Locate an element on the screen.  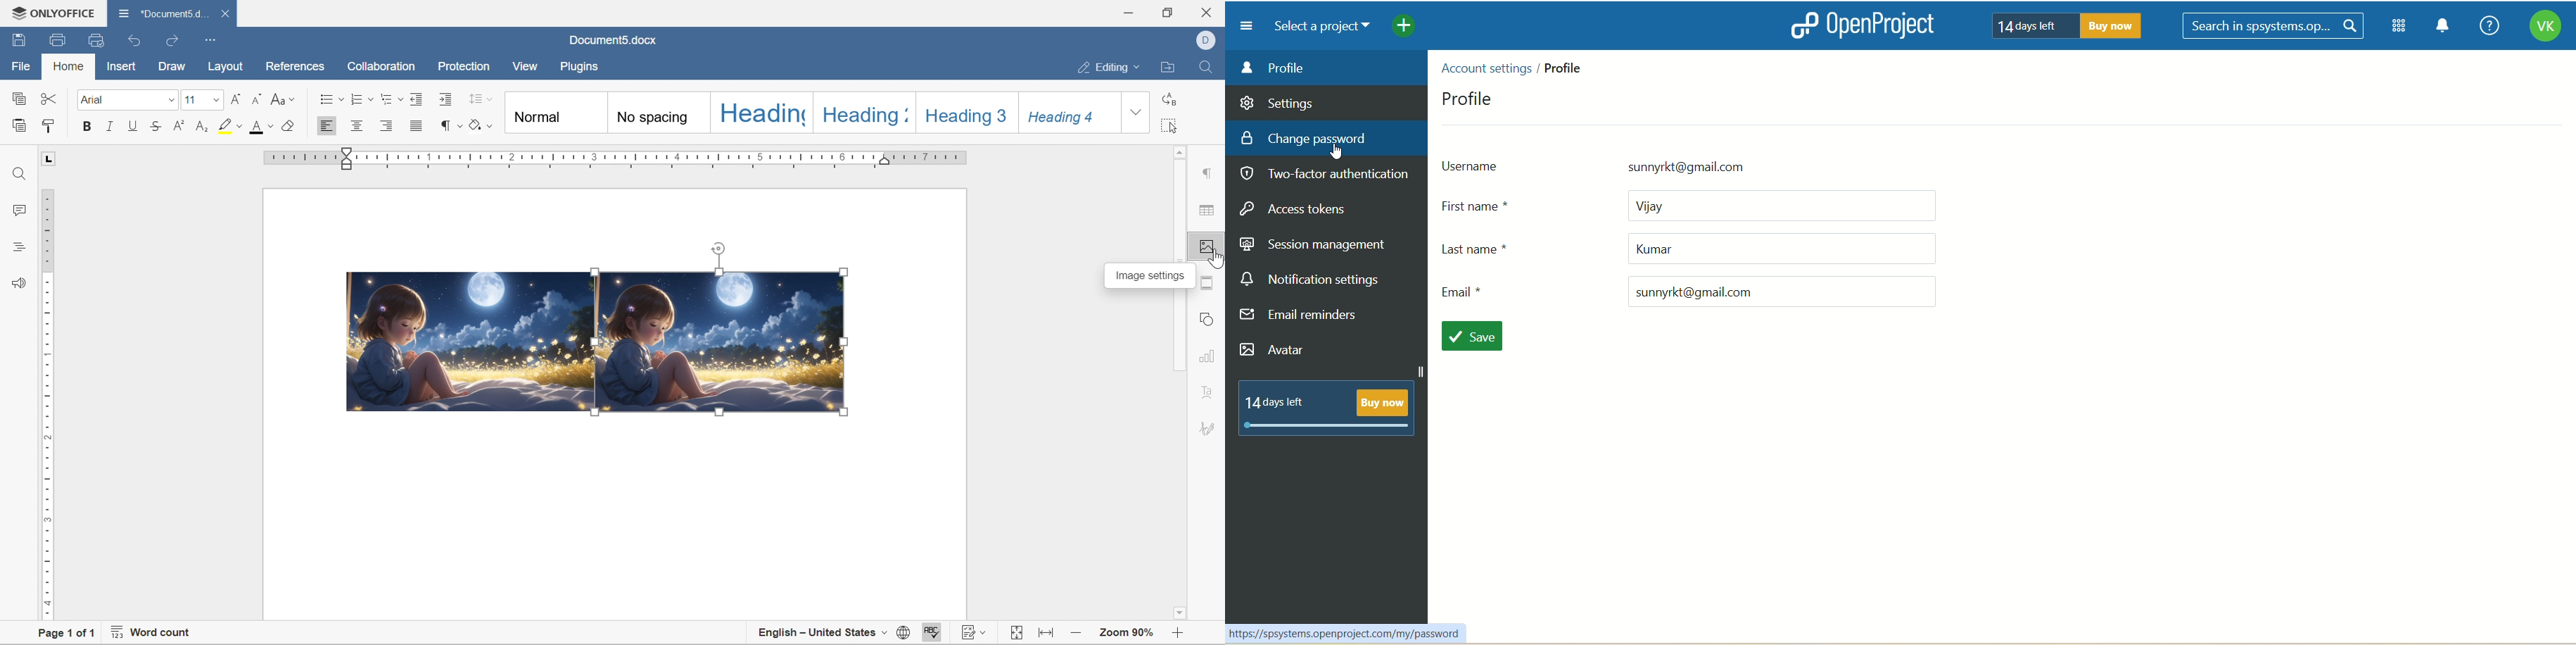
save is located at coordinates (17, 40).